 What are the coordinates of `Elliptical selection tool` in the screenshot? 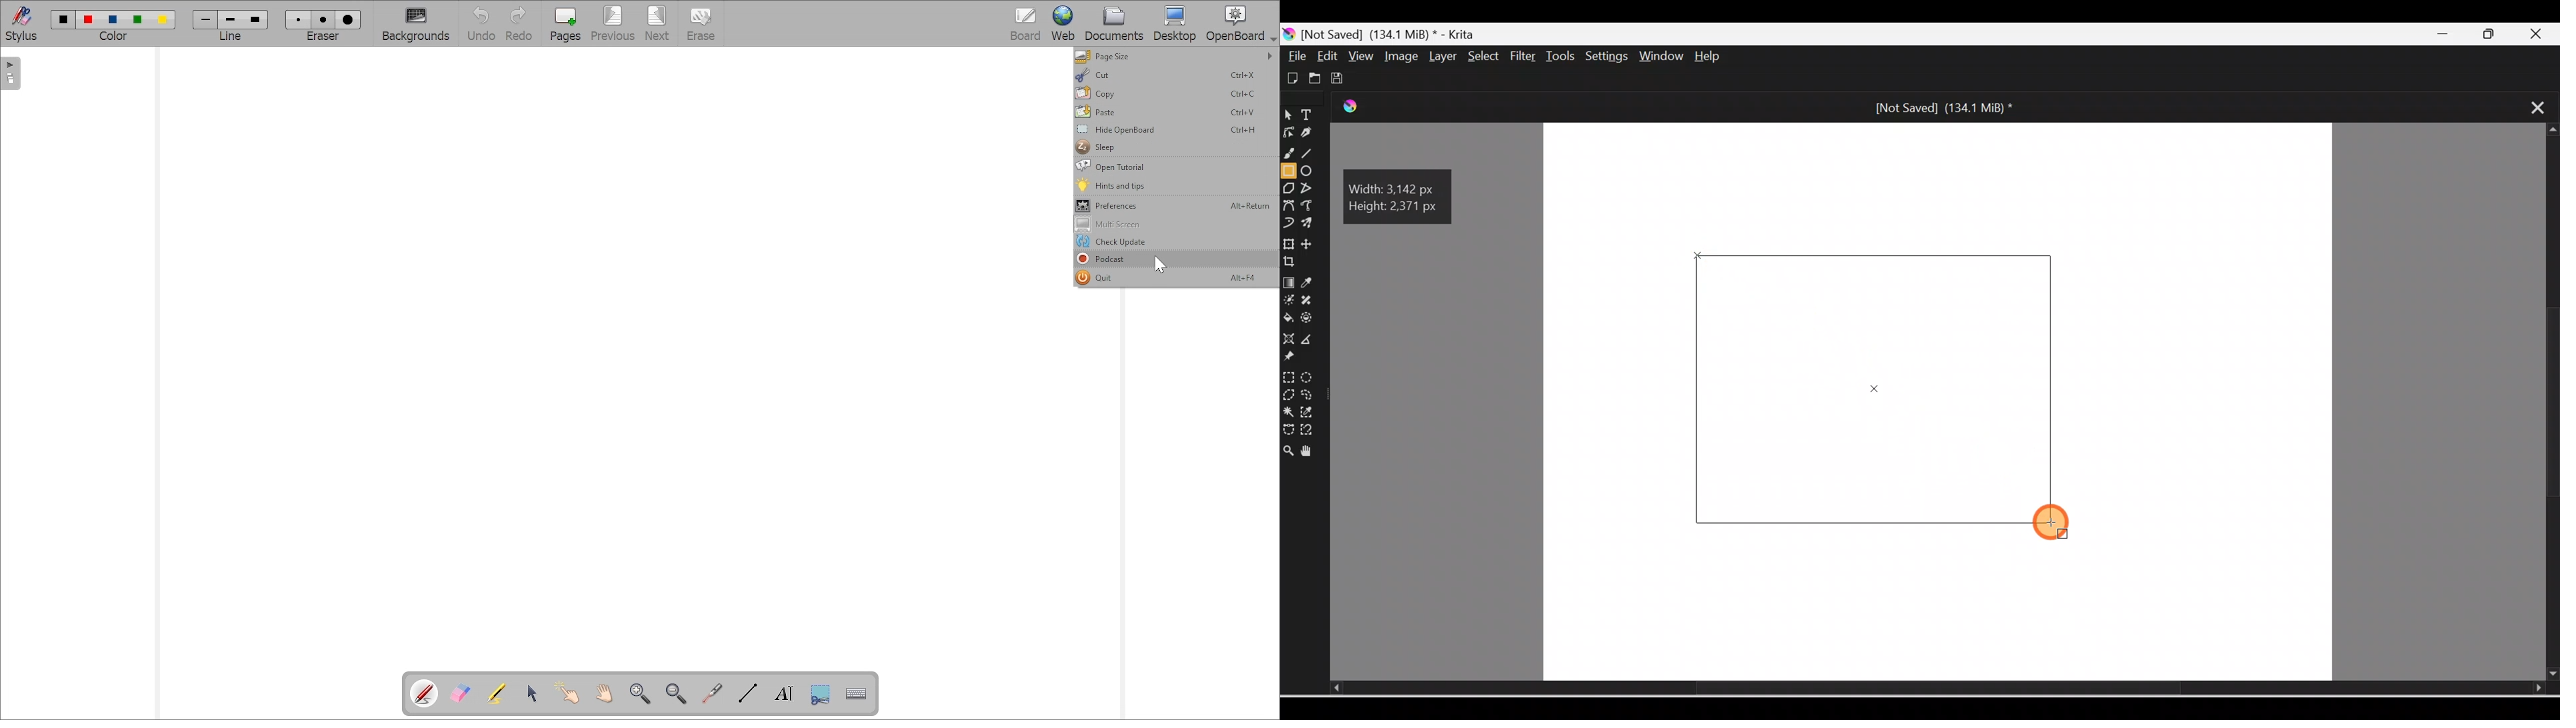 It's located at (1307, 375).